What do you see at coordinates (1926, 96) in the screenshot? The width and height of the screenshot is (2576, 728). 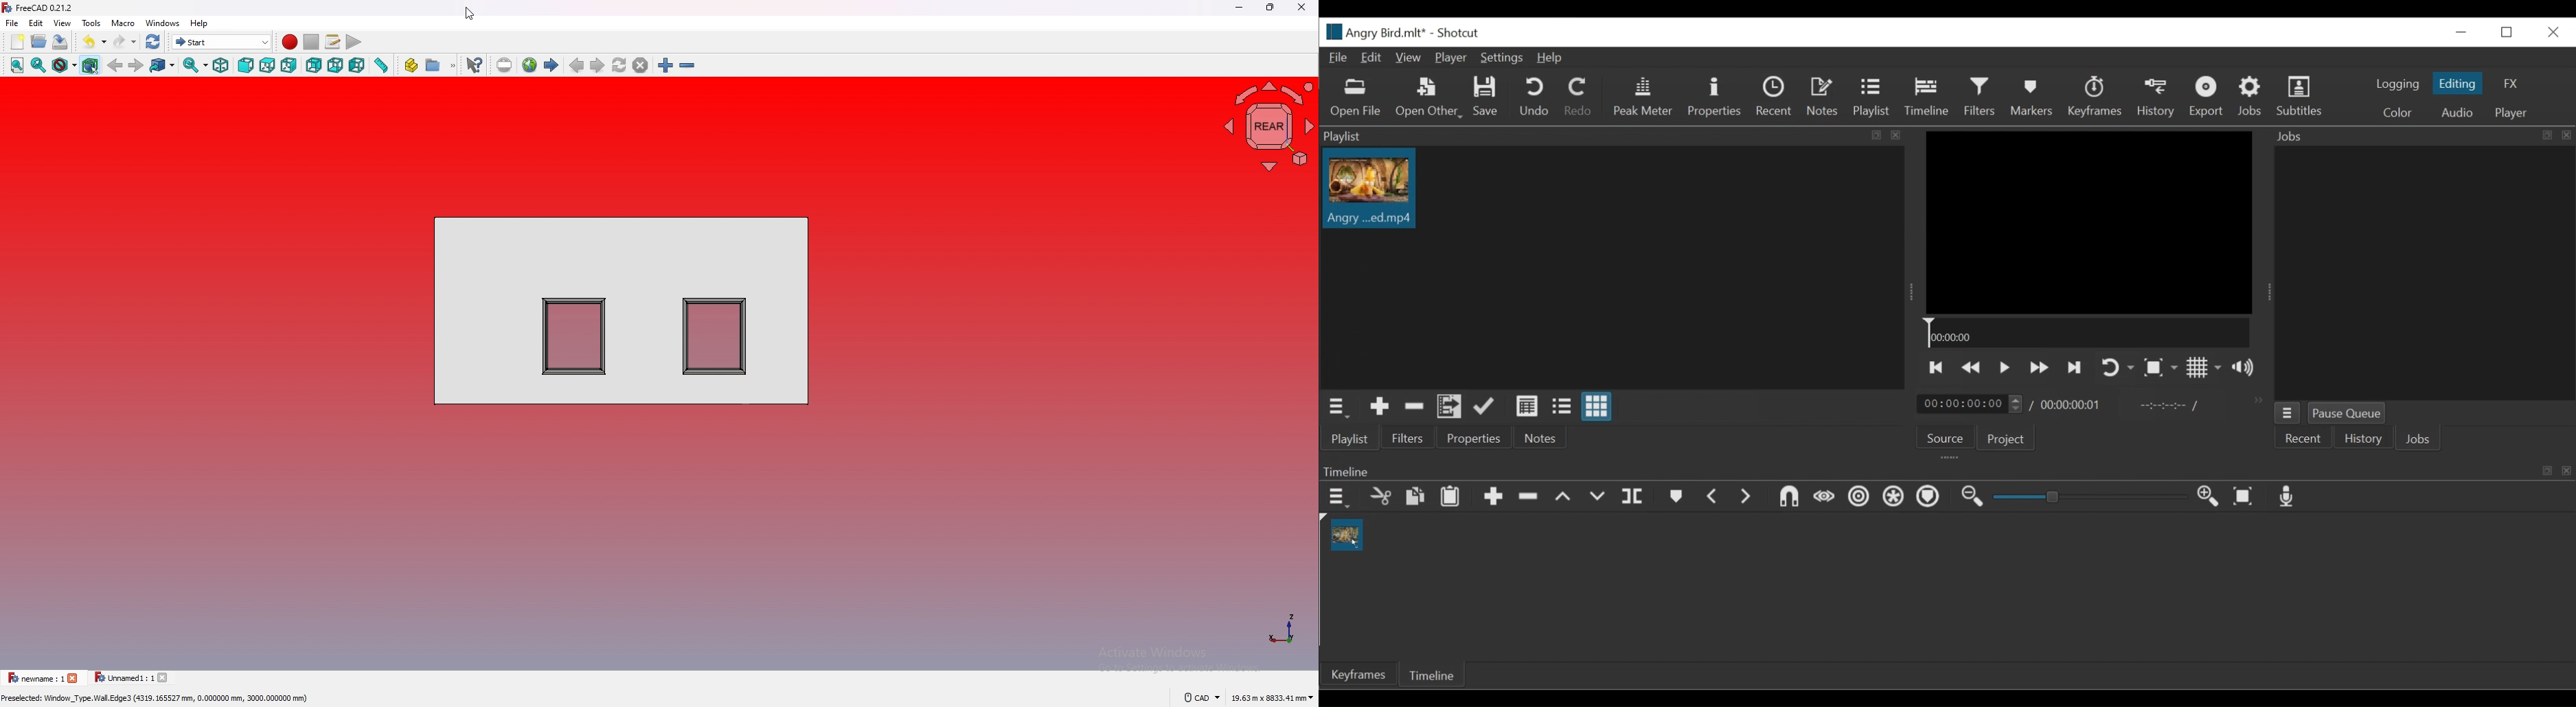 I see `Timeline` at bounding box center [1926, 96].